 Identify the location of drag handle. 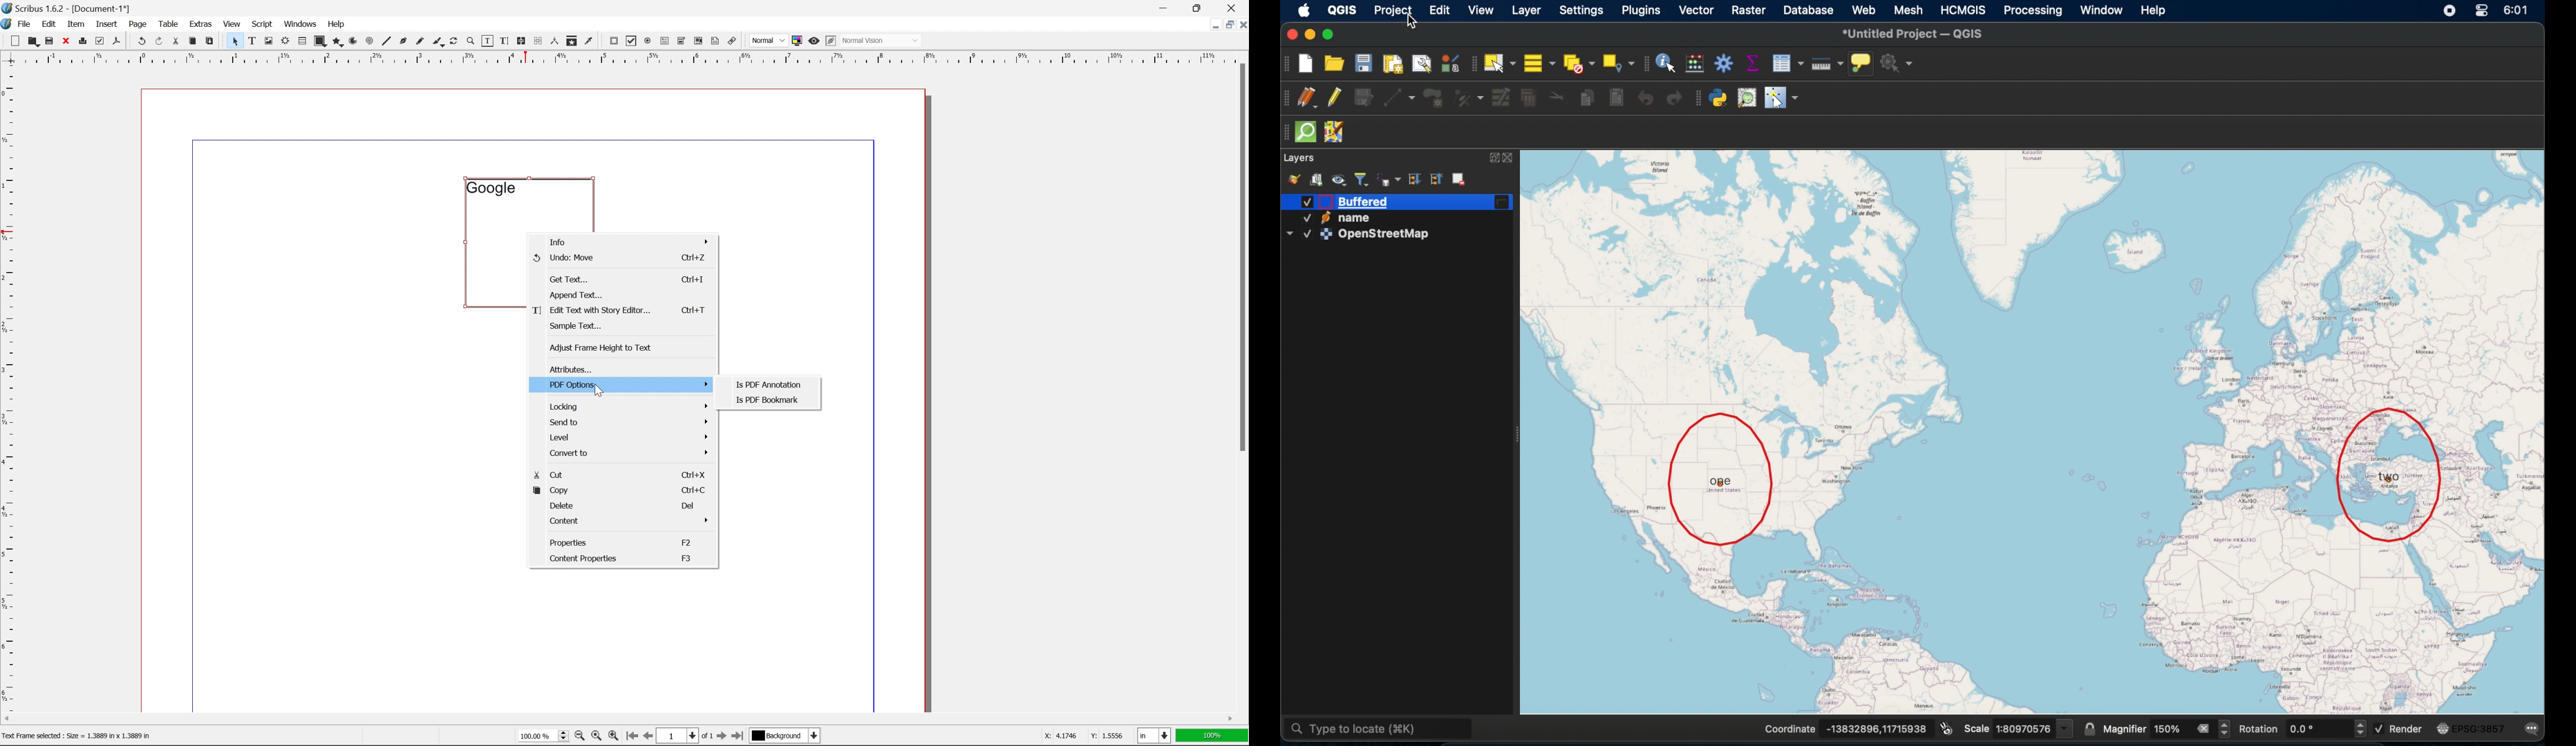
(1284, 98).